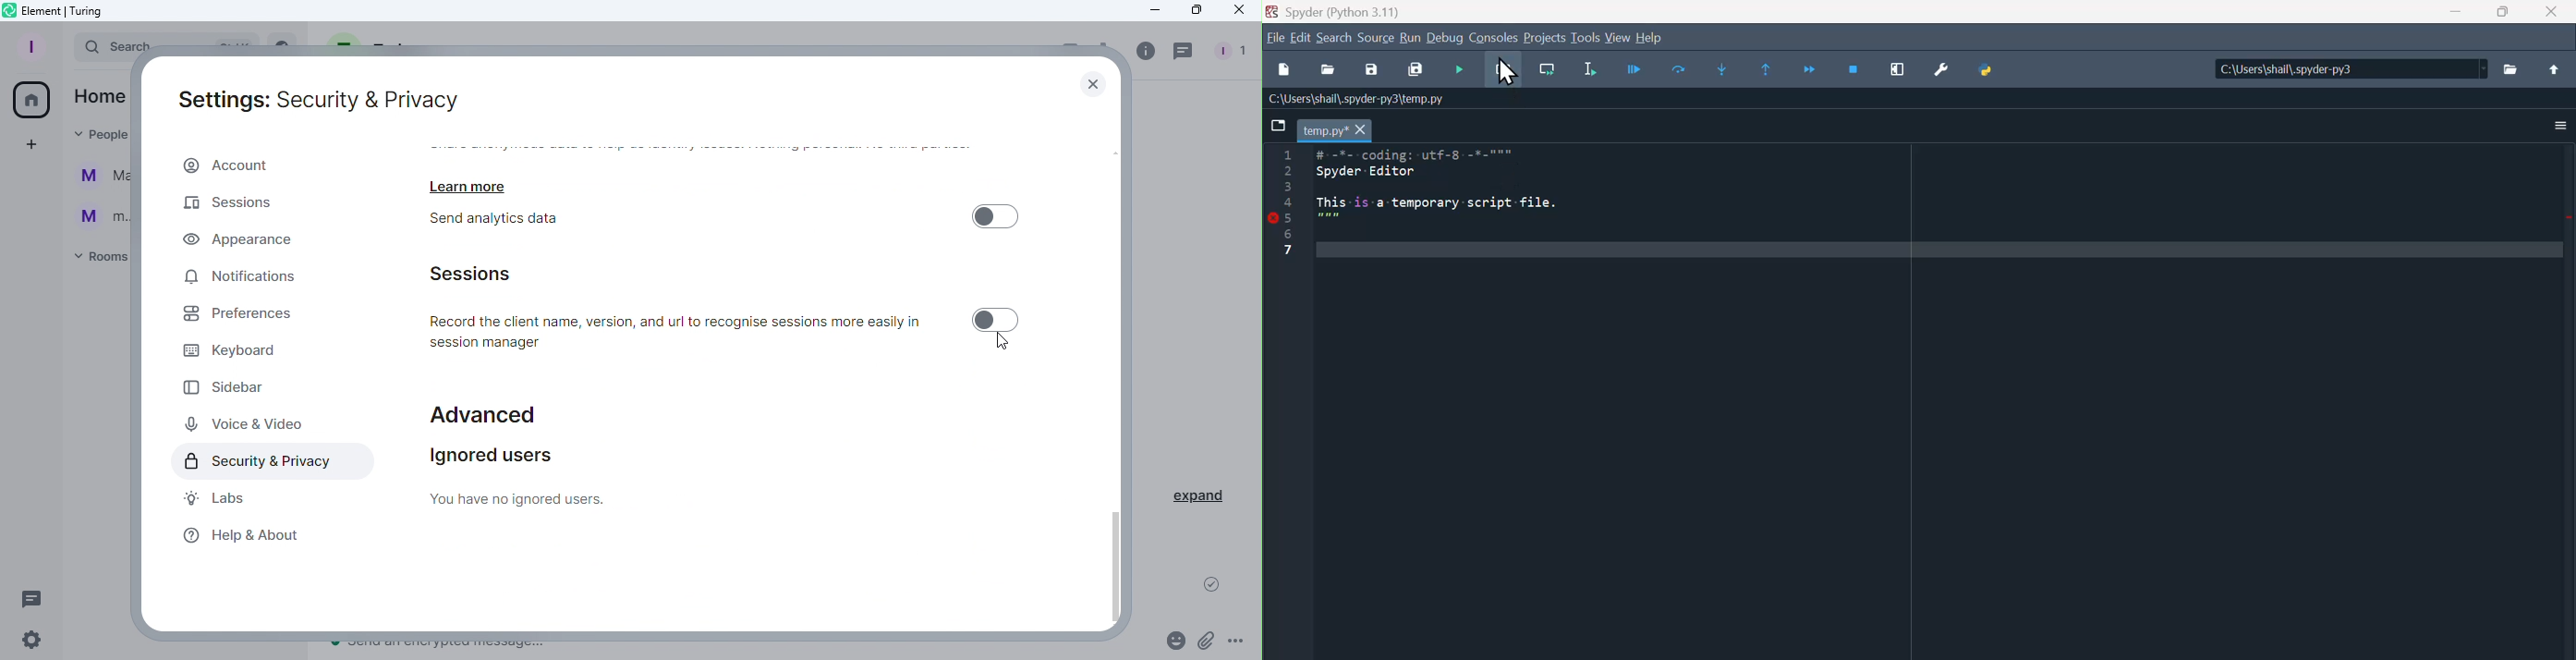 The image size is (2576, 672). Describe the element at coordinates (1591, 71) in the screenshot. I see `Run selection` at that location.